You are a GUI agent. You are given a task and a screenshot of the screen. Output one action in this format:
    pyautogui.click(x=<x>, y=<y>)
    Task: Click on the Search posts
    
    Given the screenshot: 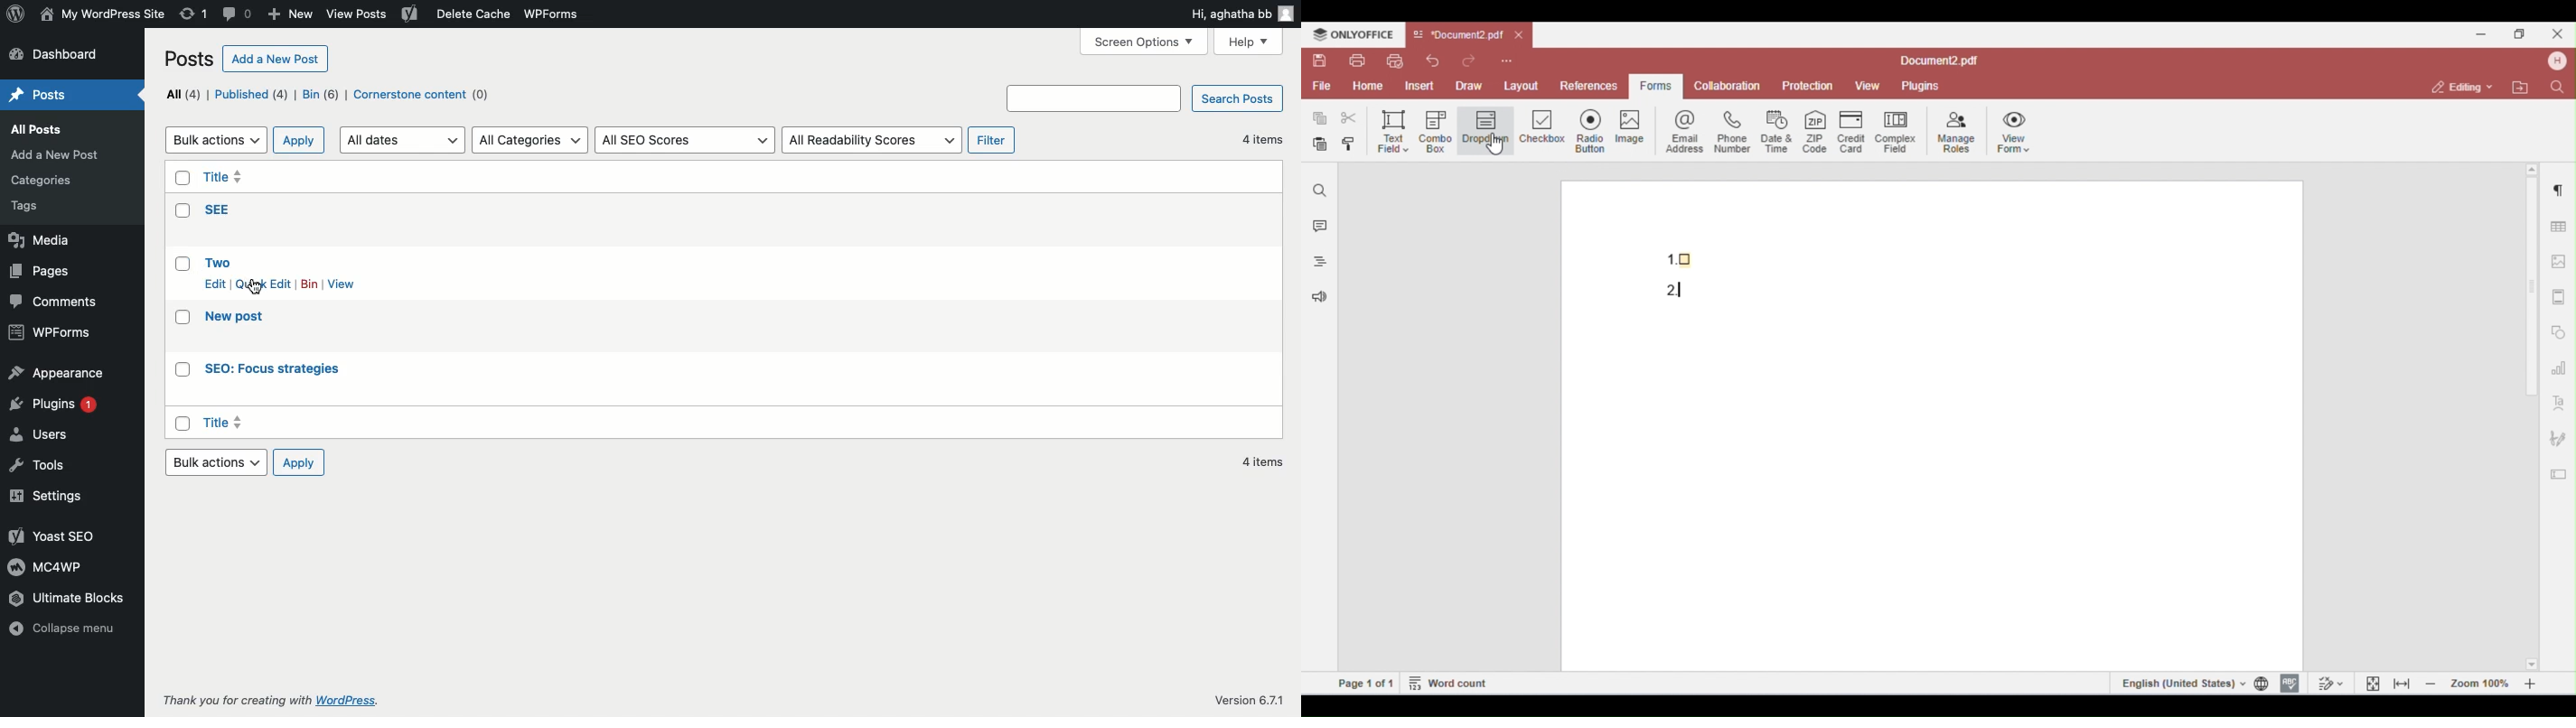 What is the action you would take?
    pyautogui.click(x=1240, y=98)
    